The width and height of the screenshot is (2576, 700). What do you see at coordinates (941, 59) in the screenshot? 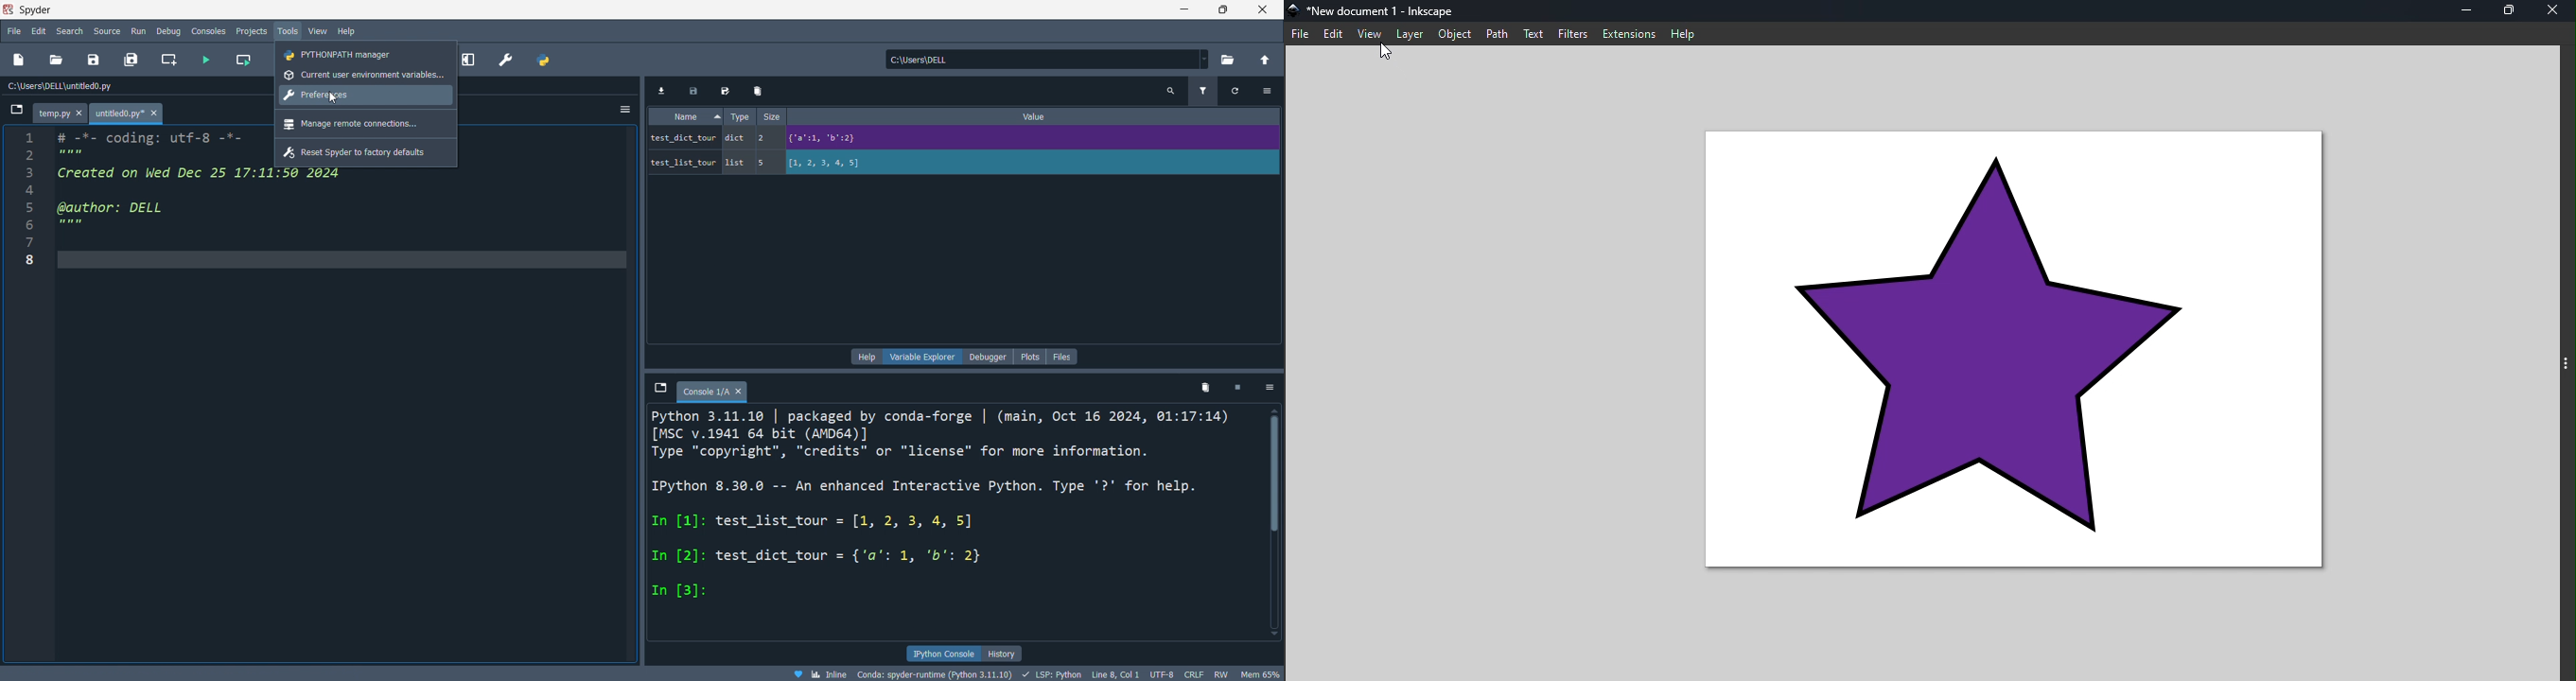
I see `Ci\Users\DELL.` at bounding box center [941, 59].